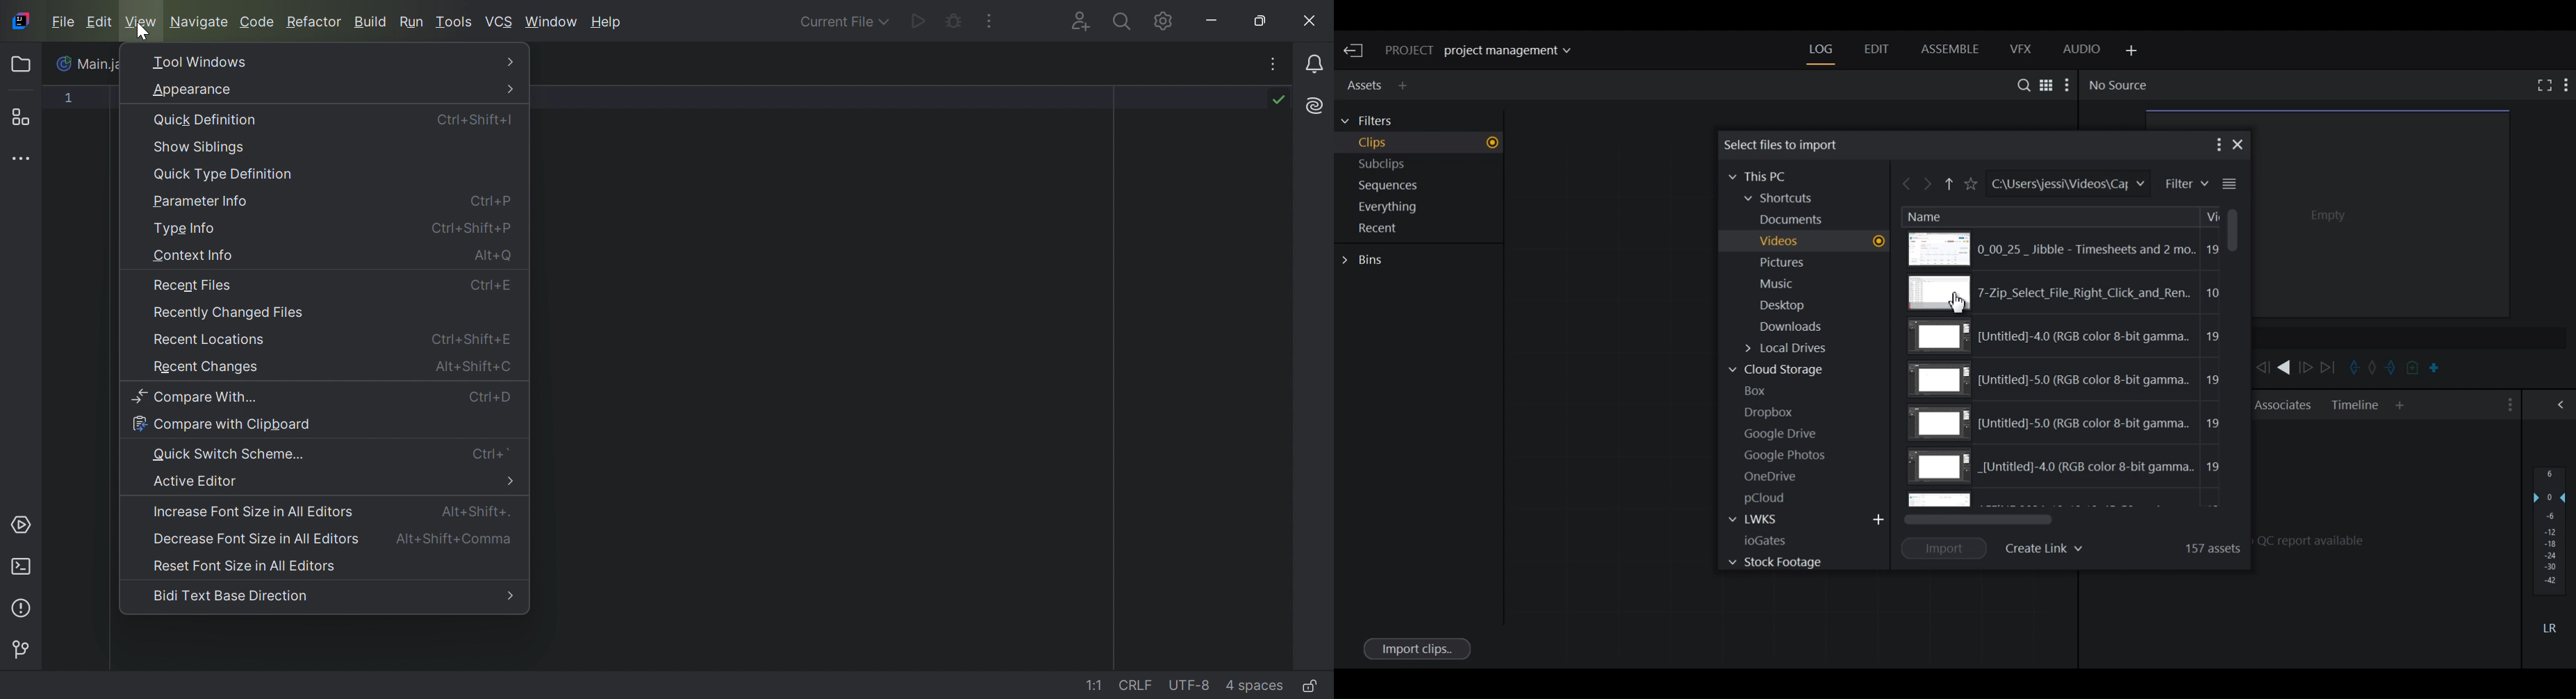 This screenshot has width=2576, height=700. What do you see at coordinates (1096, 686) in the screenshot?
I see `1:1` at bounding box center [1096, 686].